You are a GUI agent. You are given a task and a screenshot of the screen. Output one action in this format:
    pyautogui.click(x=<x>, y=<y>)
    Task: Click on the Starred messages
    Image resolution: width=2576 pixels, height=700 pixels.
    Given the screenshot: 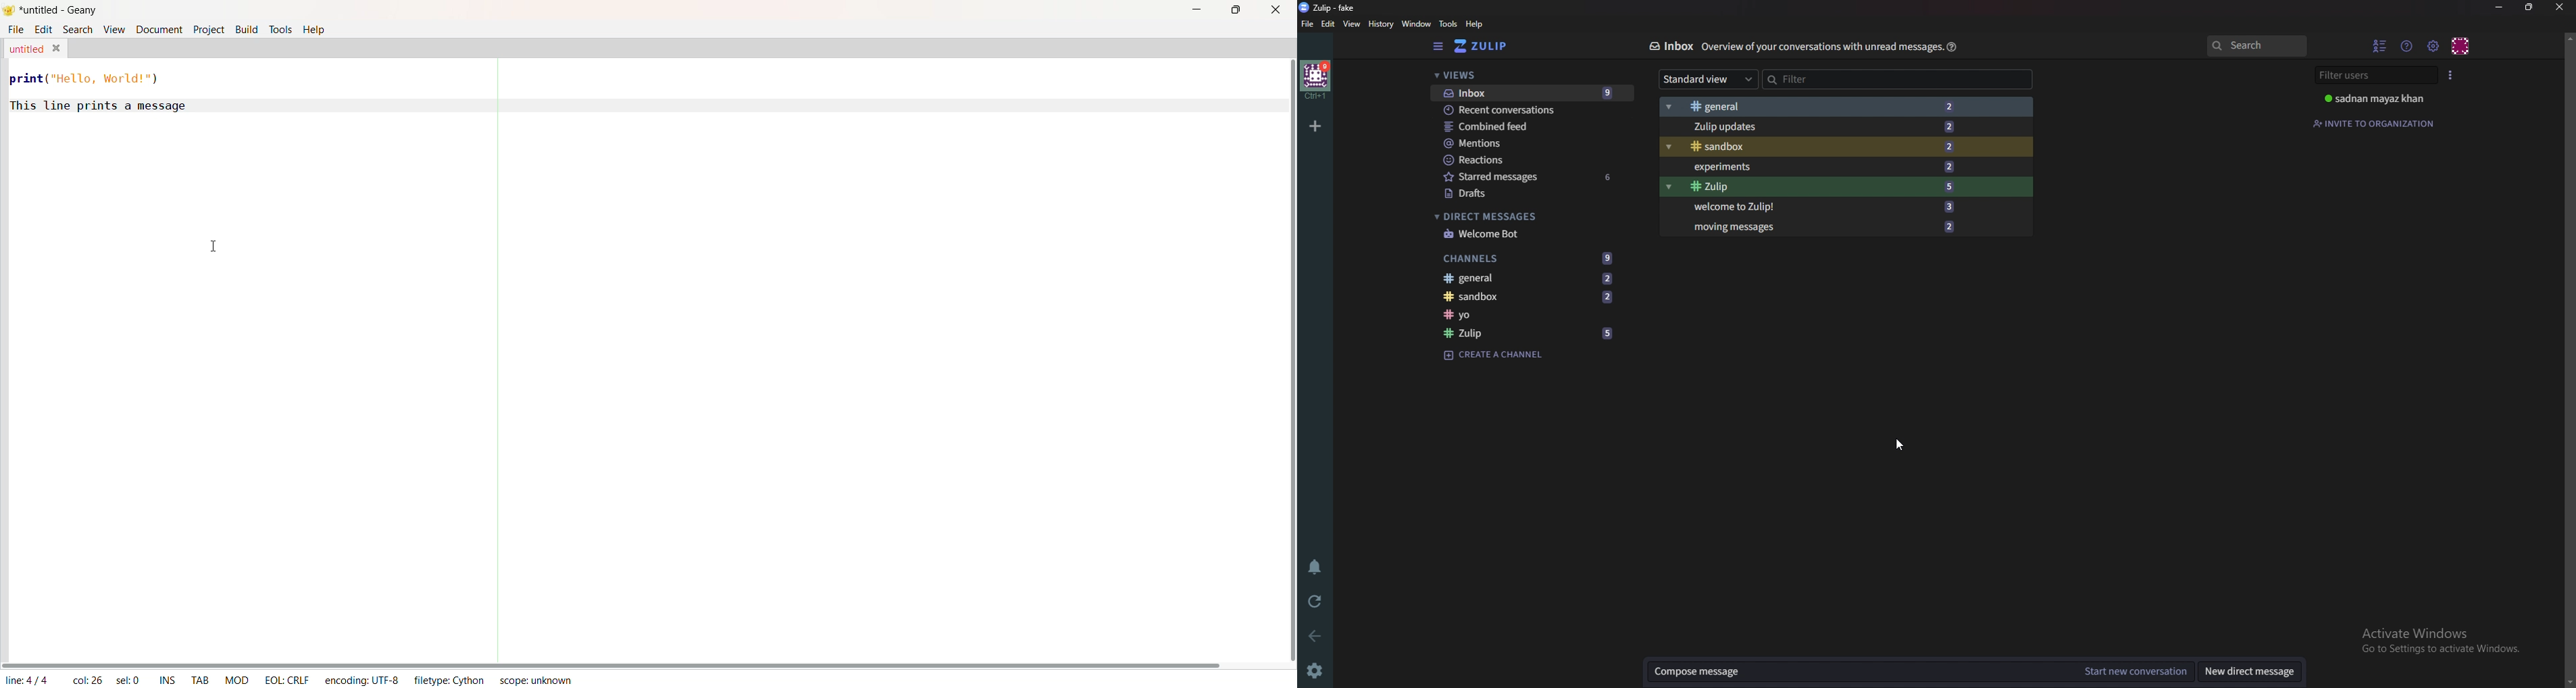 What is the action you would take?
    pyautogui.click(x=1526, y=177)
    